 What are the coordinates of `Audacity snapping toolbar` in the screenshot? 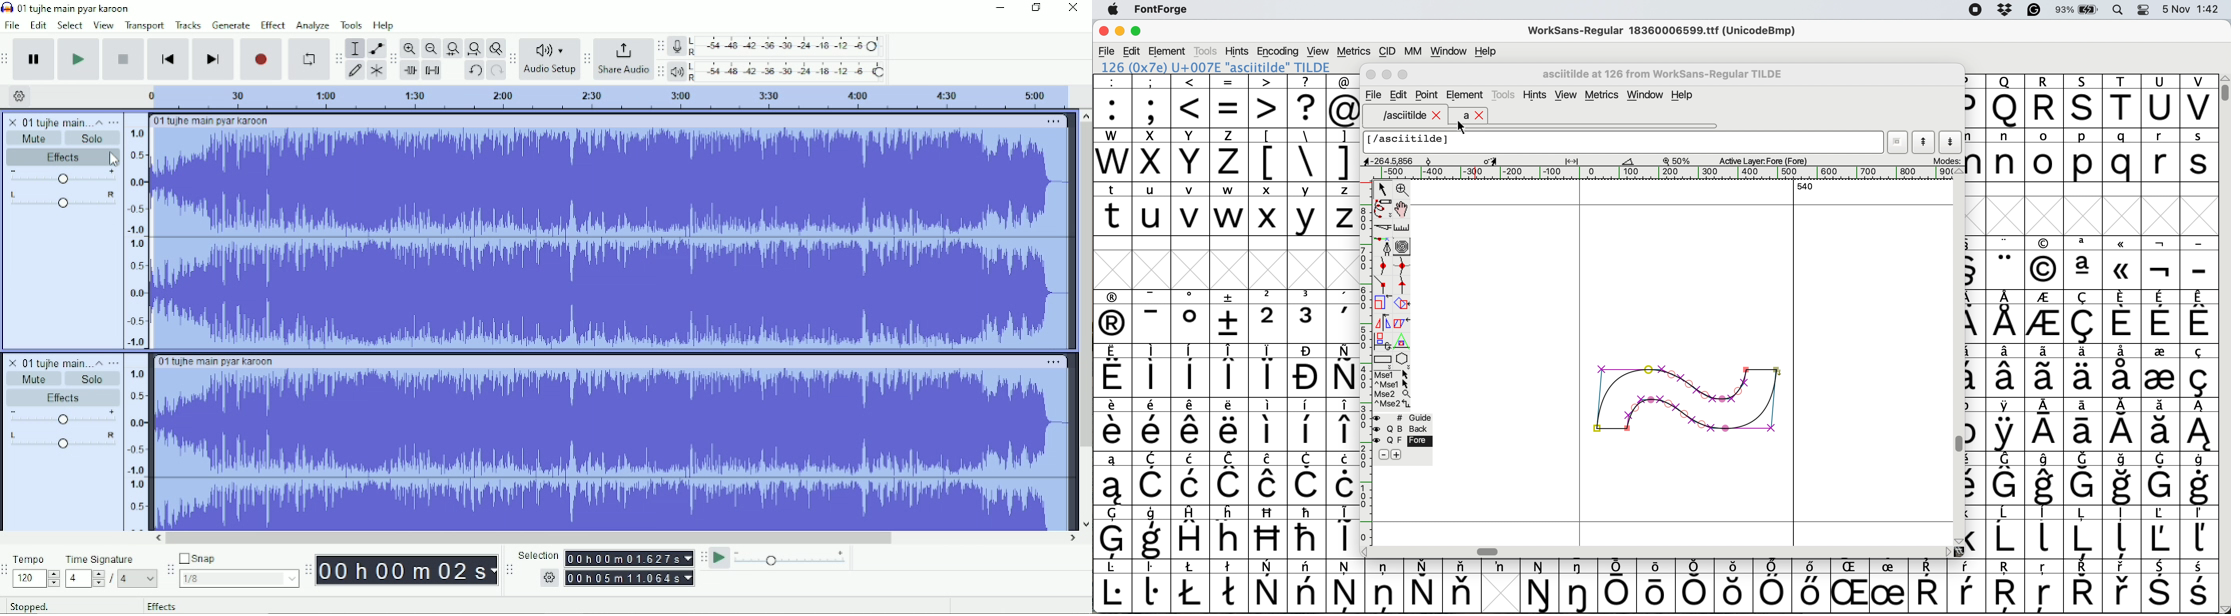 It's located at (169, 568).